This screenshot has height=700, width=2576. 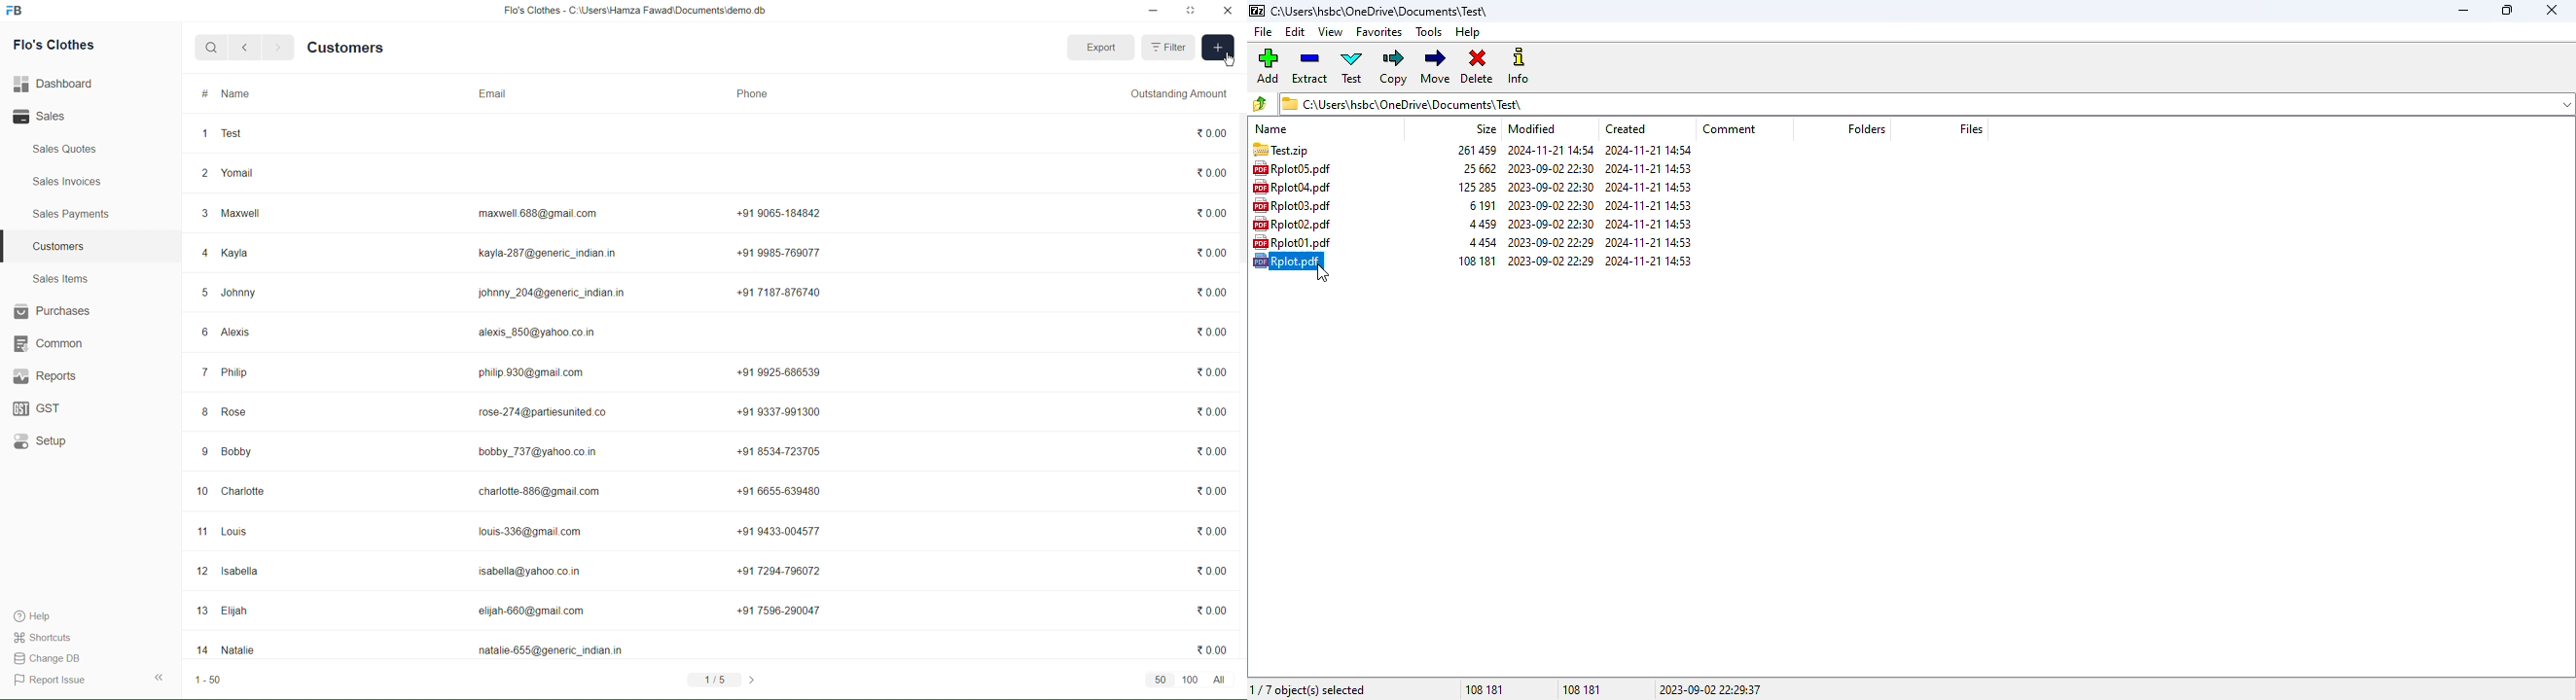 I want to click on %0.00, so click(x=1210, y=531).